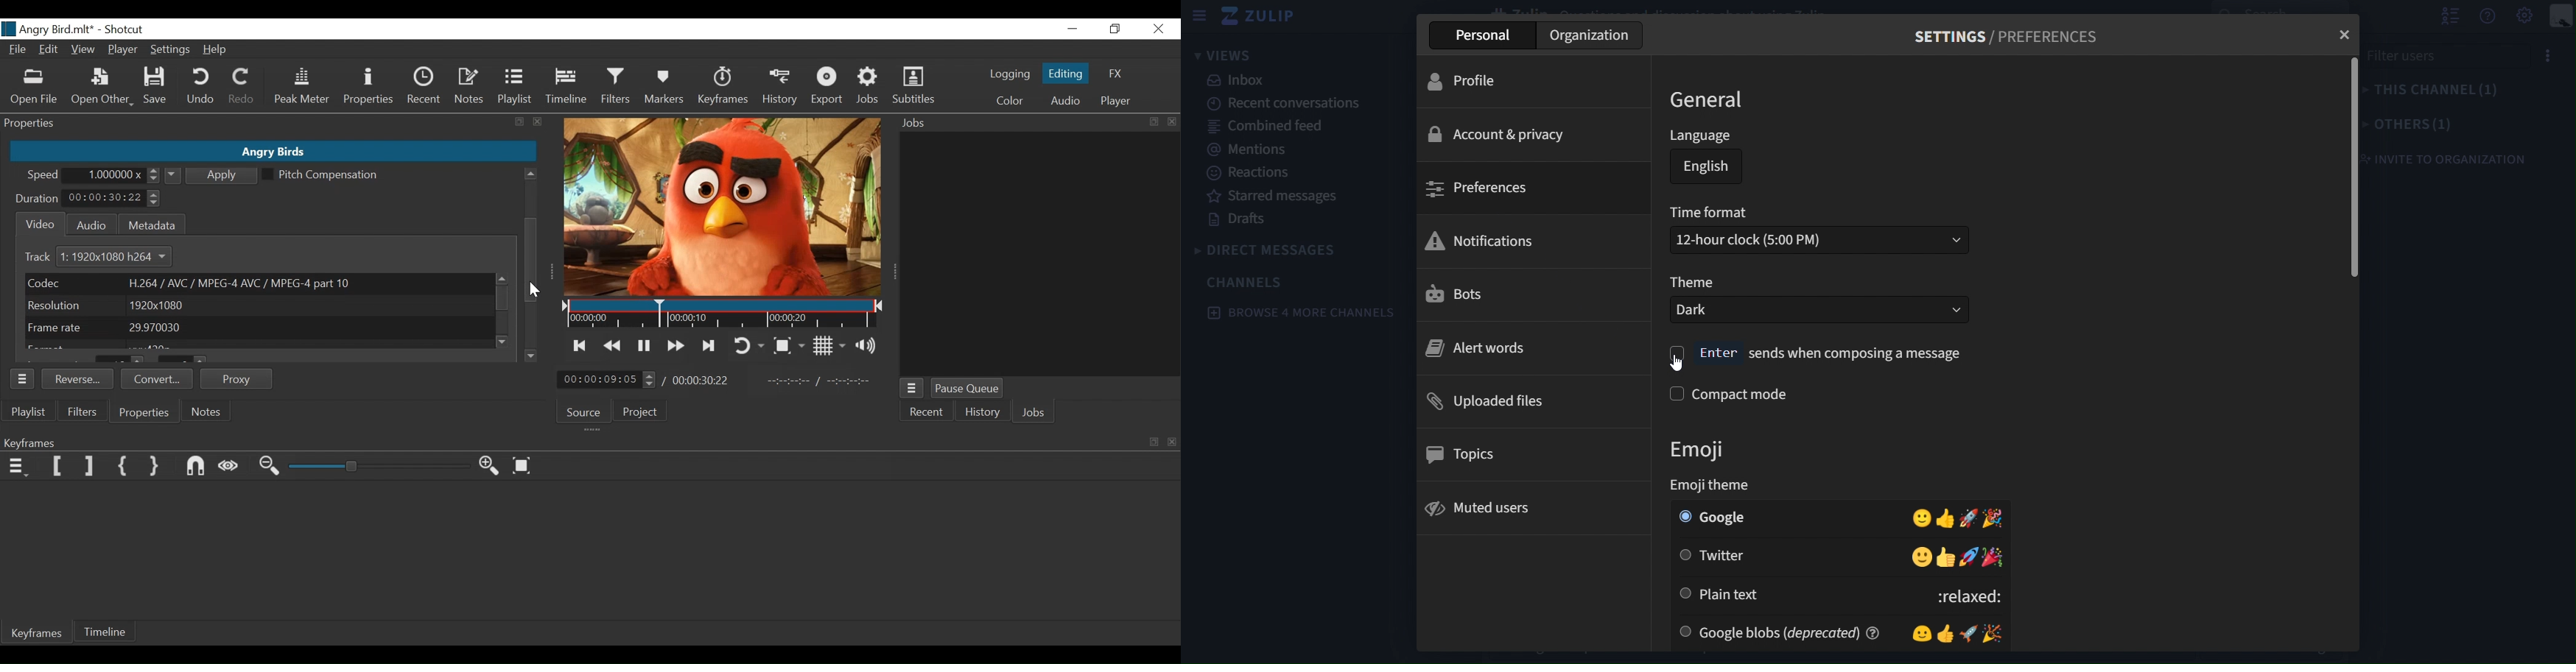 Image resolution: width=2576 pixels, height=672 pixels. I want to click on Filters, so click(80, 411).